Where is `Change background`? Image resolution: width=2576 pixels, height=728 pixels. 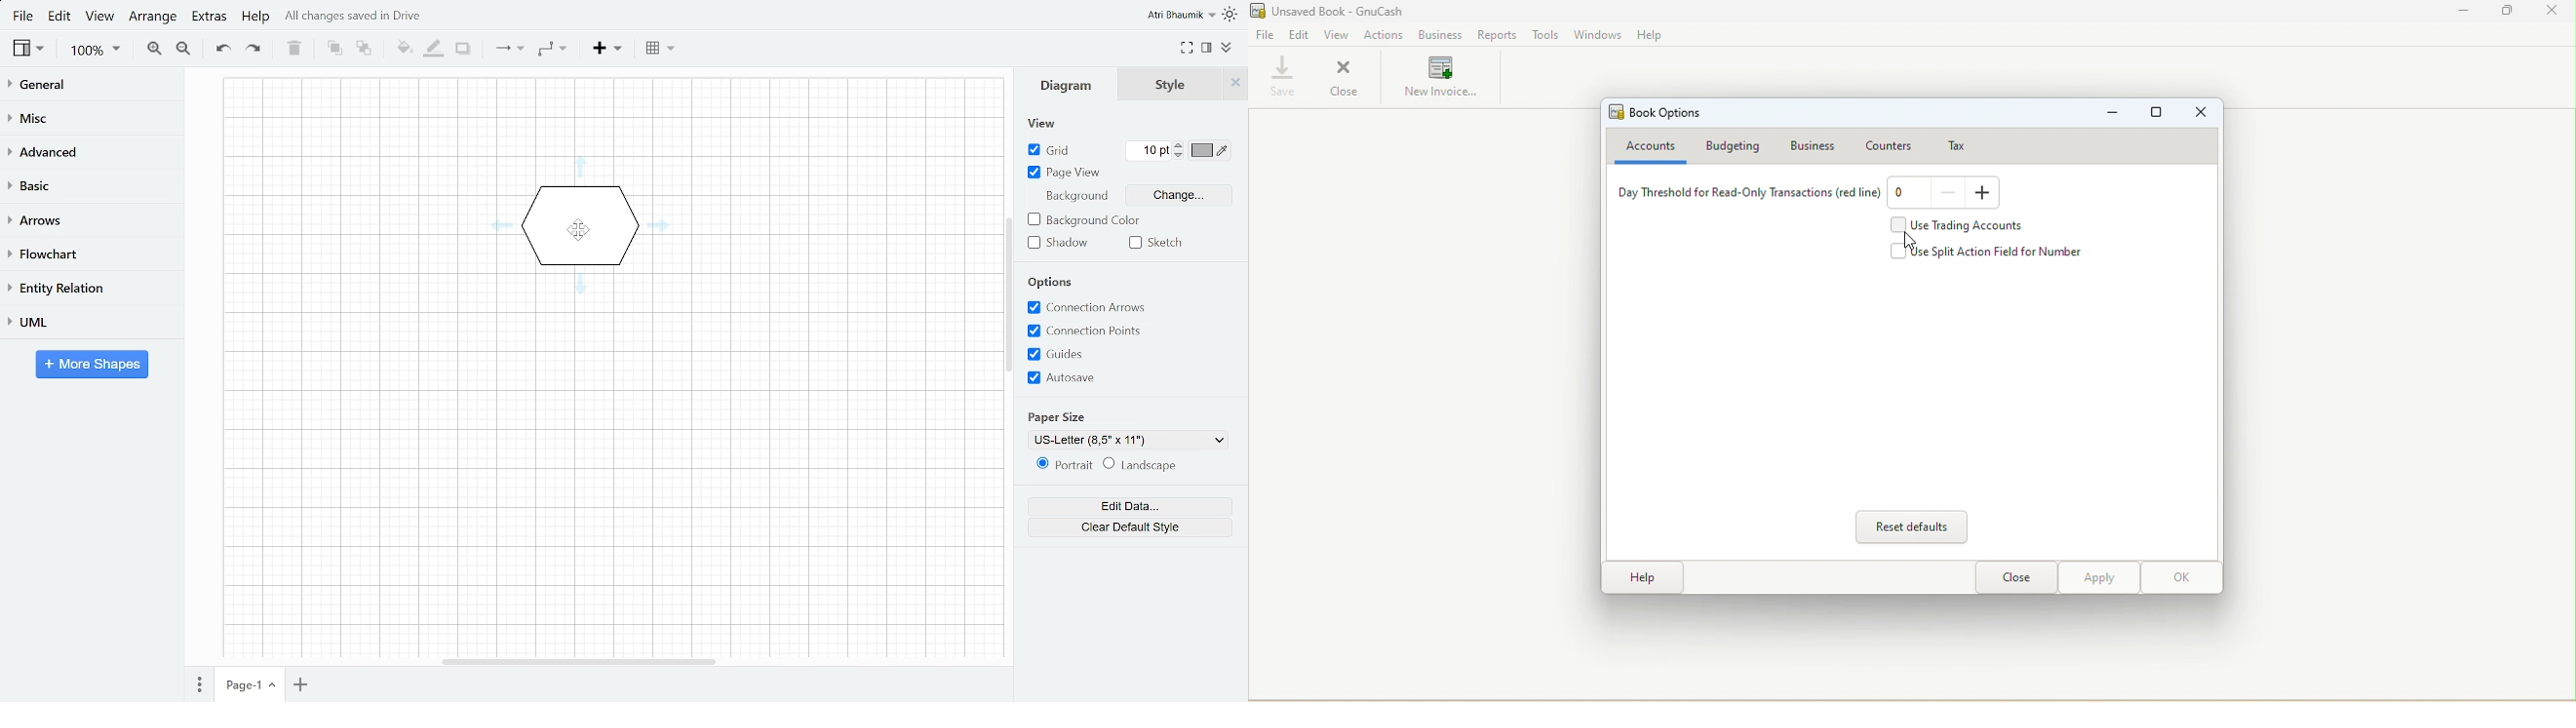
Change background is located at coordinates (1179, 195).